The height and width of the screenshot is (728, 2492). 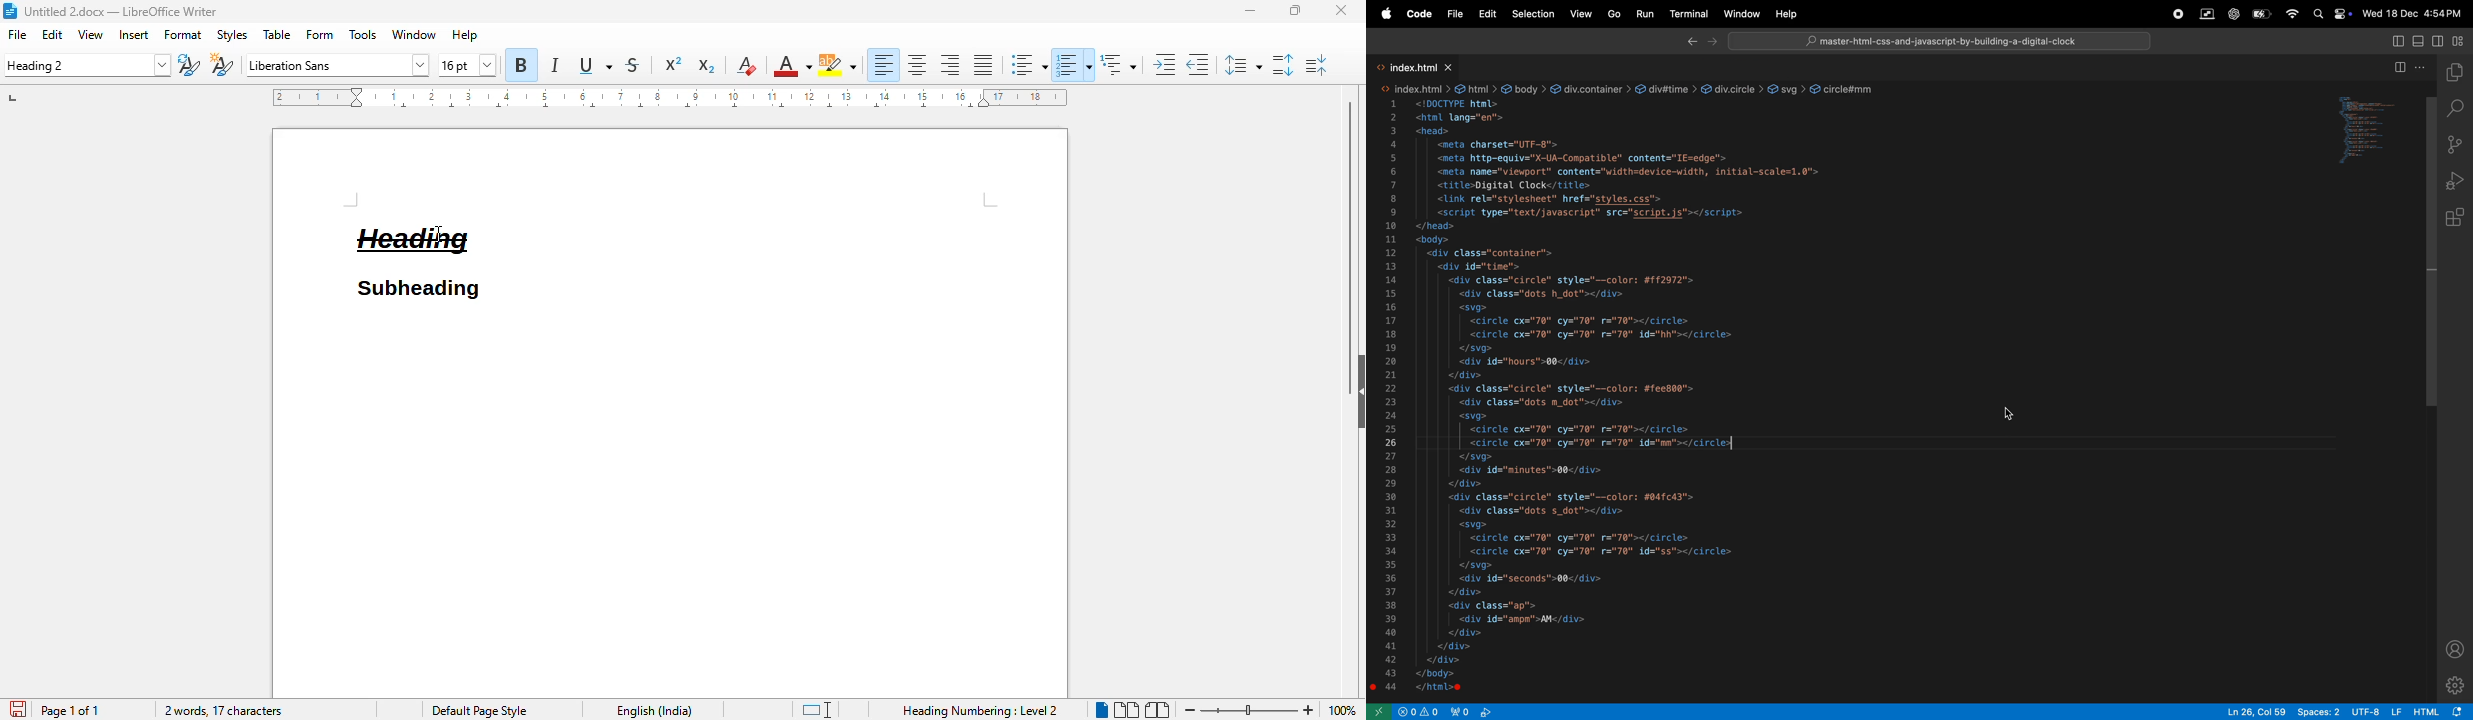 I want to click on form, so click(x=321, y=35).